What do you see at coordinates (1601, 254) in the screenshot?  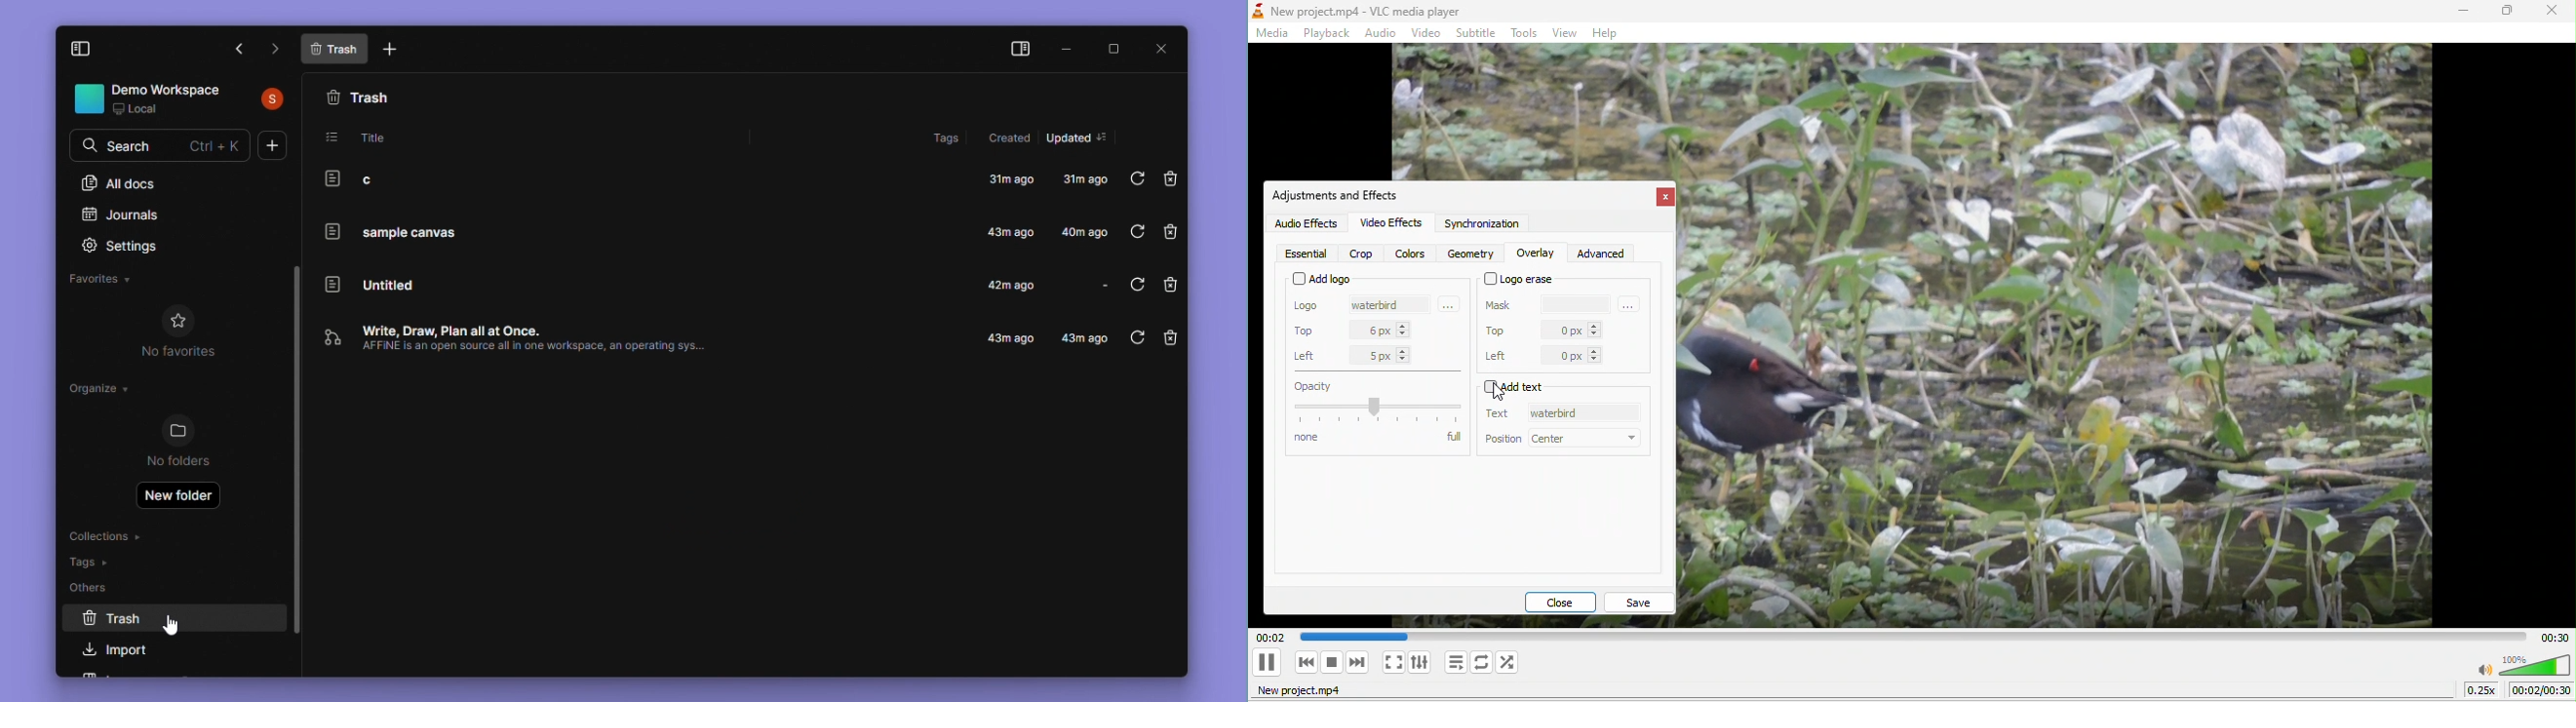 I see `advanced` at bounding box center [1601, 254].